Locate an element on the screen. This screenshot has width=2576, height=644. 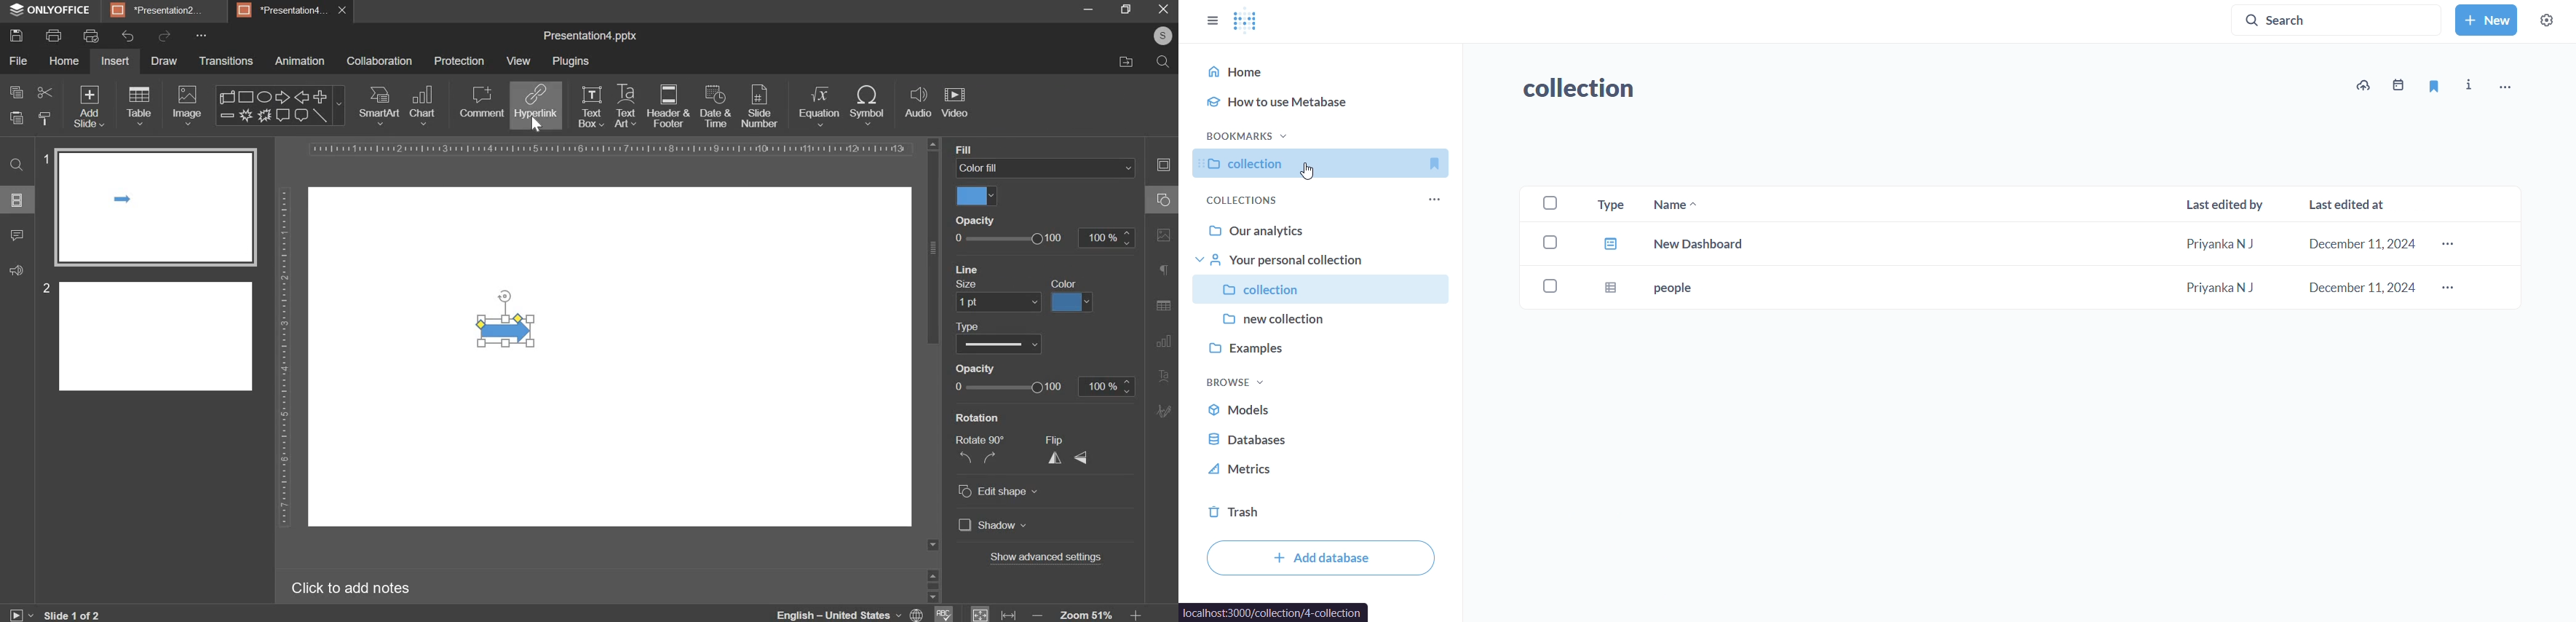
symbol is located at coordinates (869, 104).